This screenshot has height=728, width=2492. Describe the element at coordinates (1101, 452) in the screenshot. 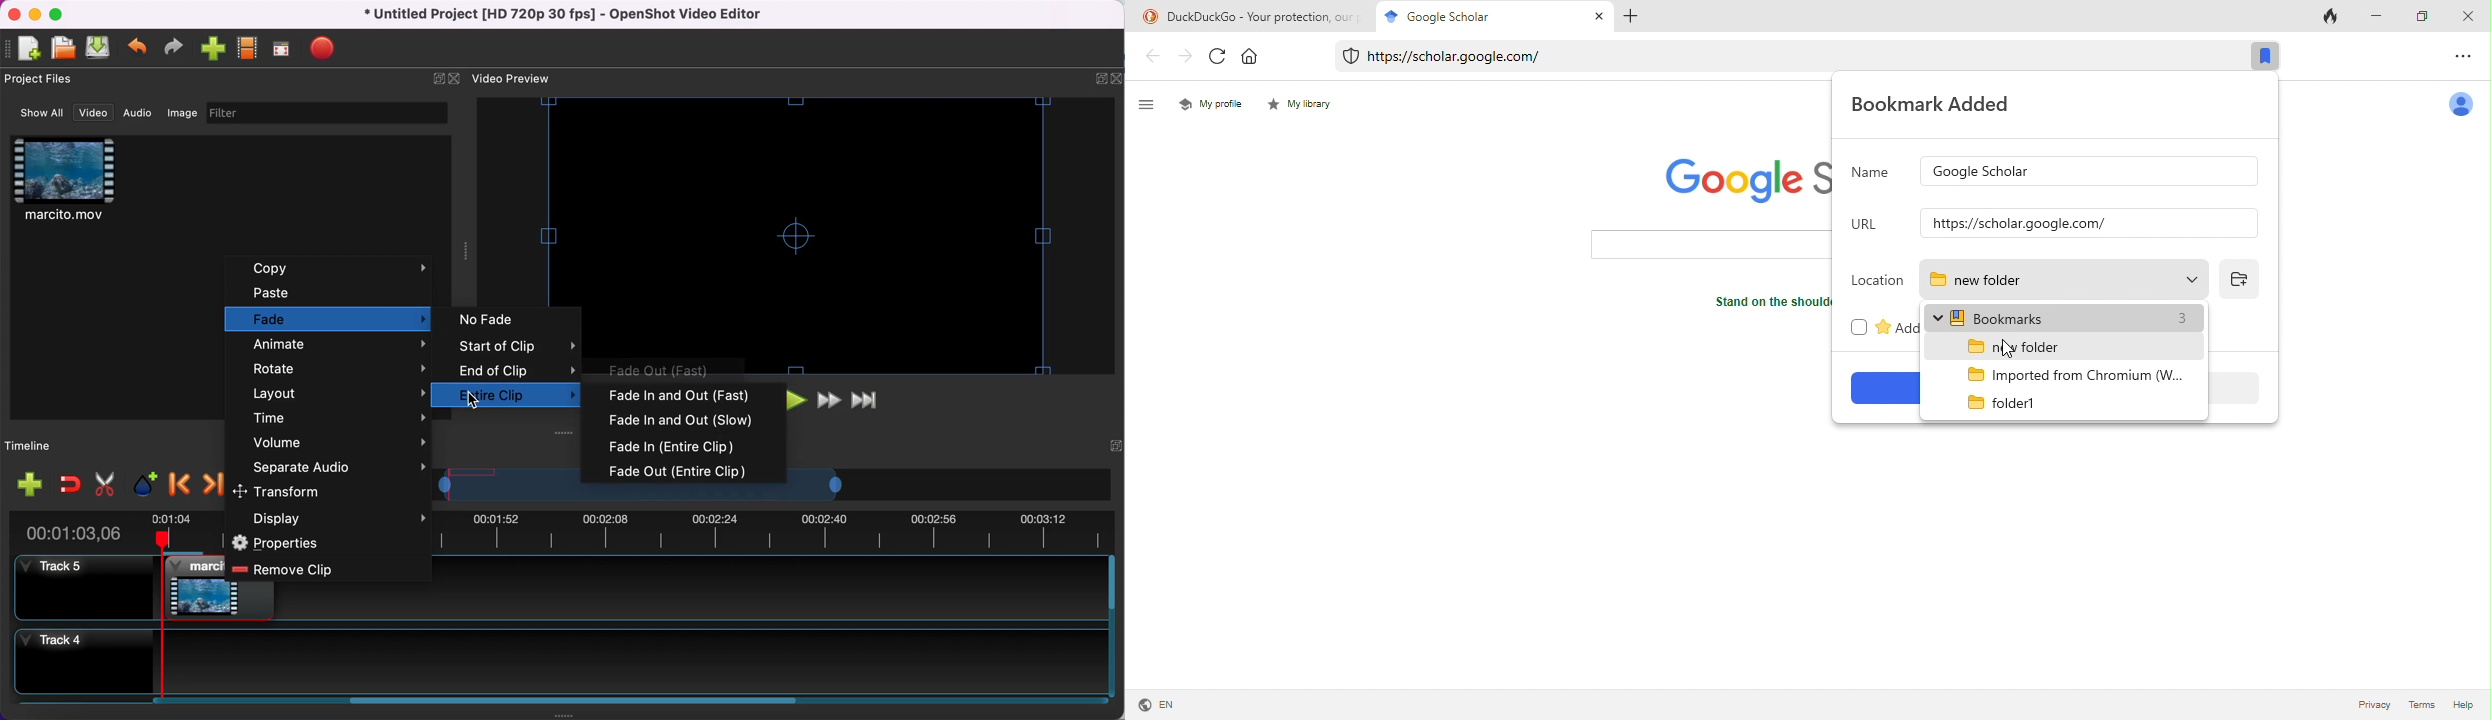

I see `expand/hide` at that location.